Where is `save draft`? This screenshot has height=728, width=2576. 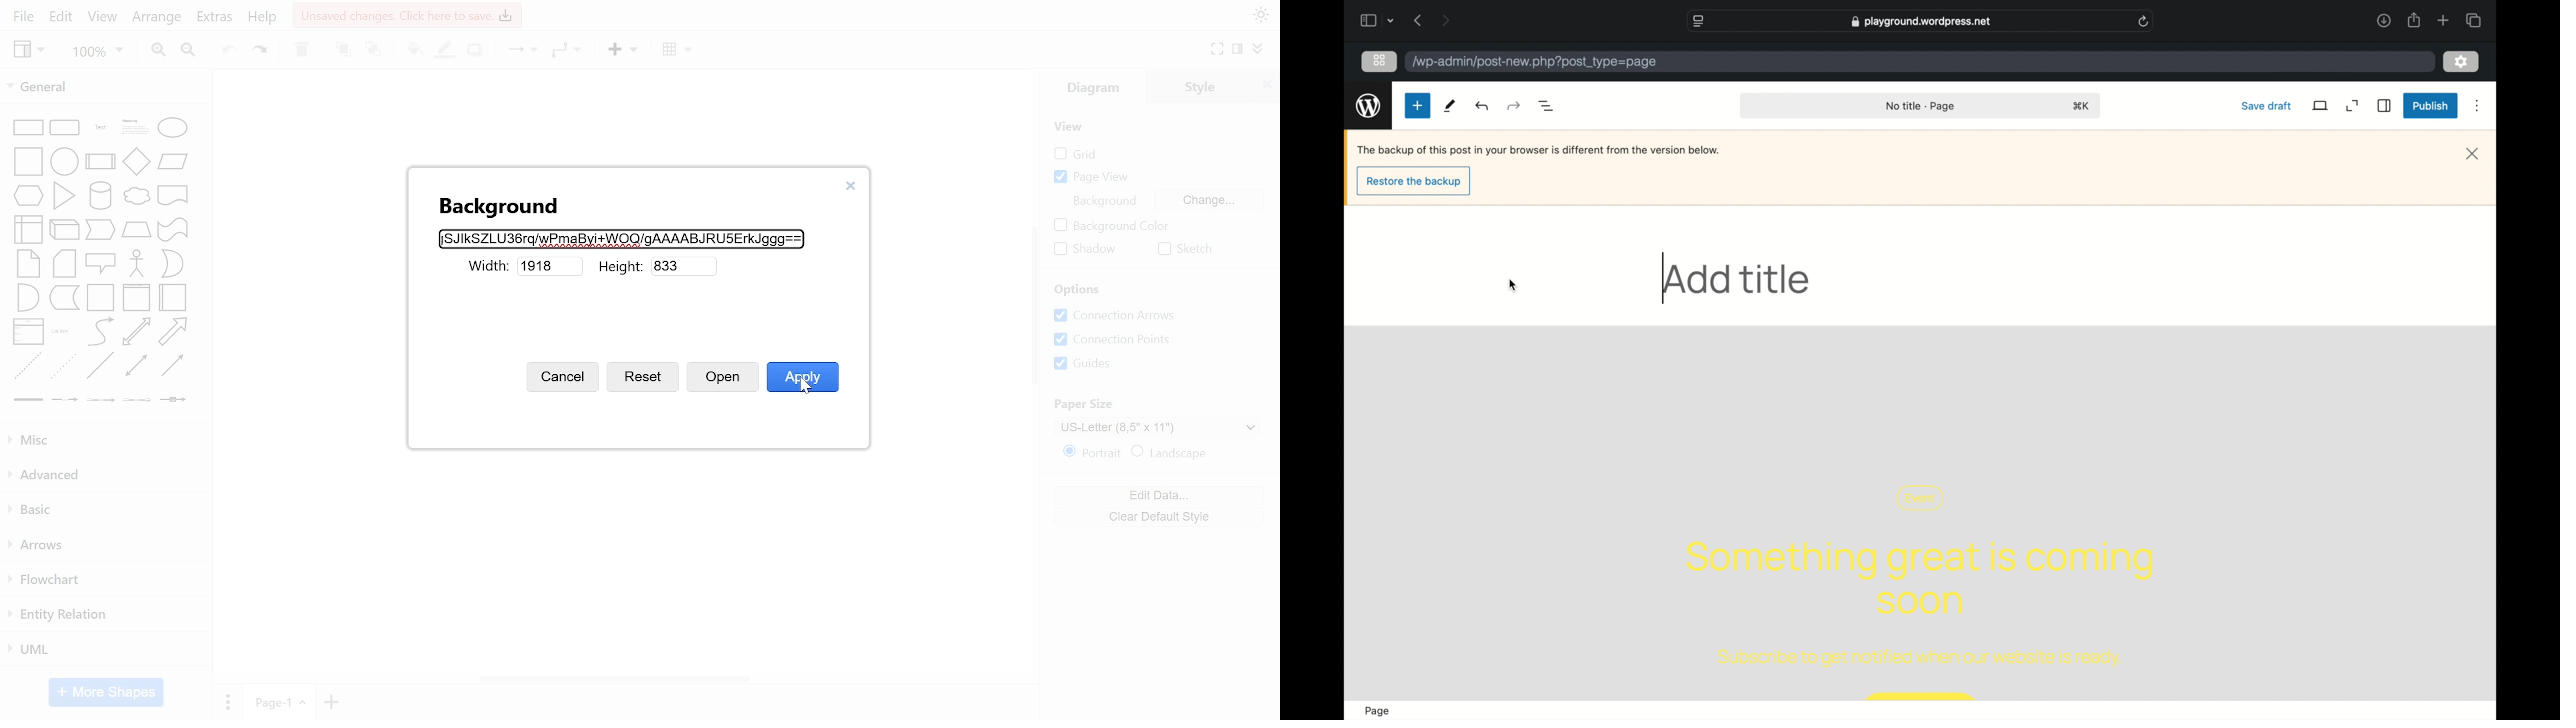
save draft is located at coordinates (2267, 105).